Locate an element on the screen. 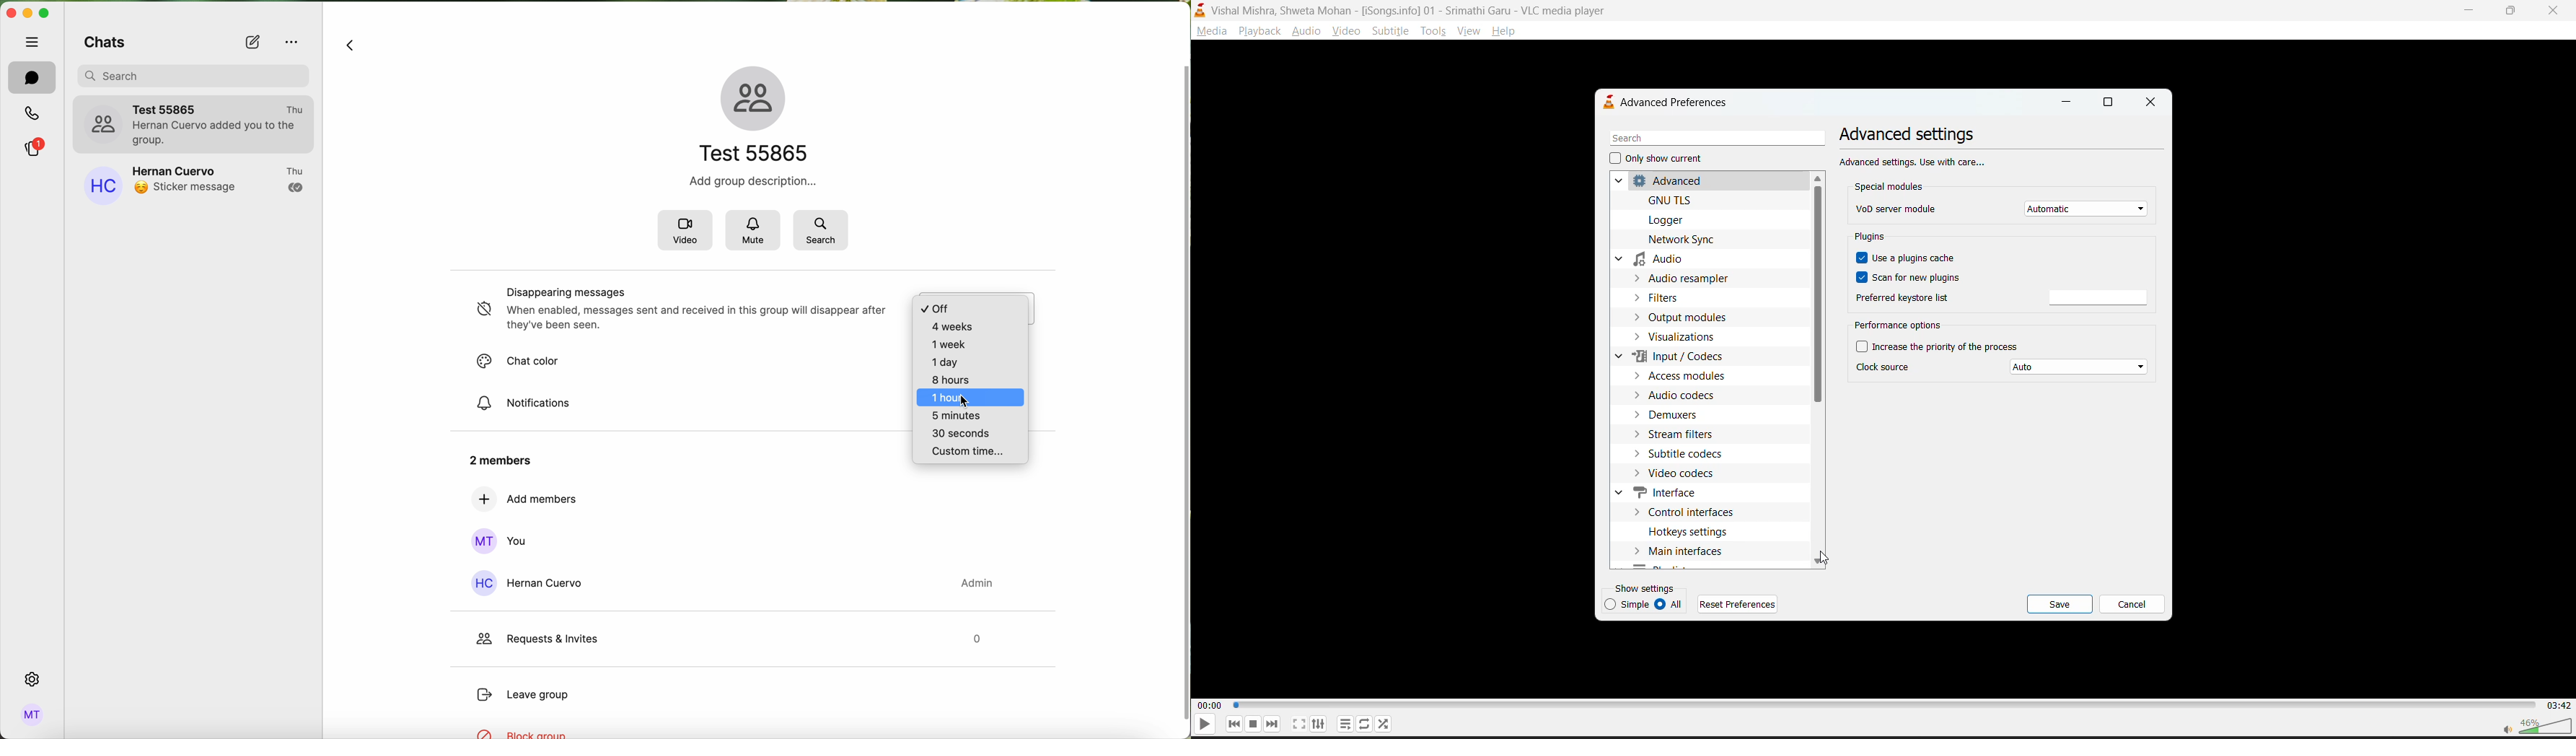 The height and width of the screenshot is (756, 2576). search is located at coordinates (822, 230).